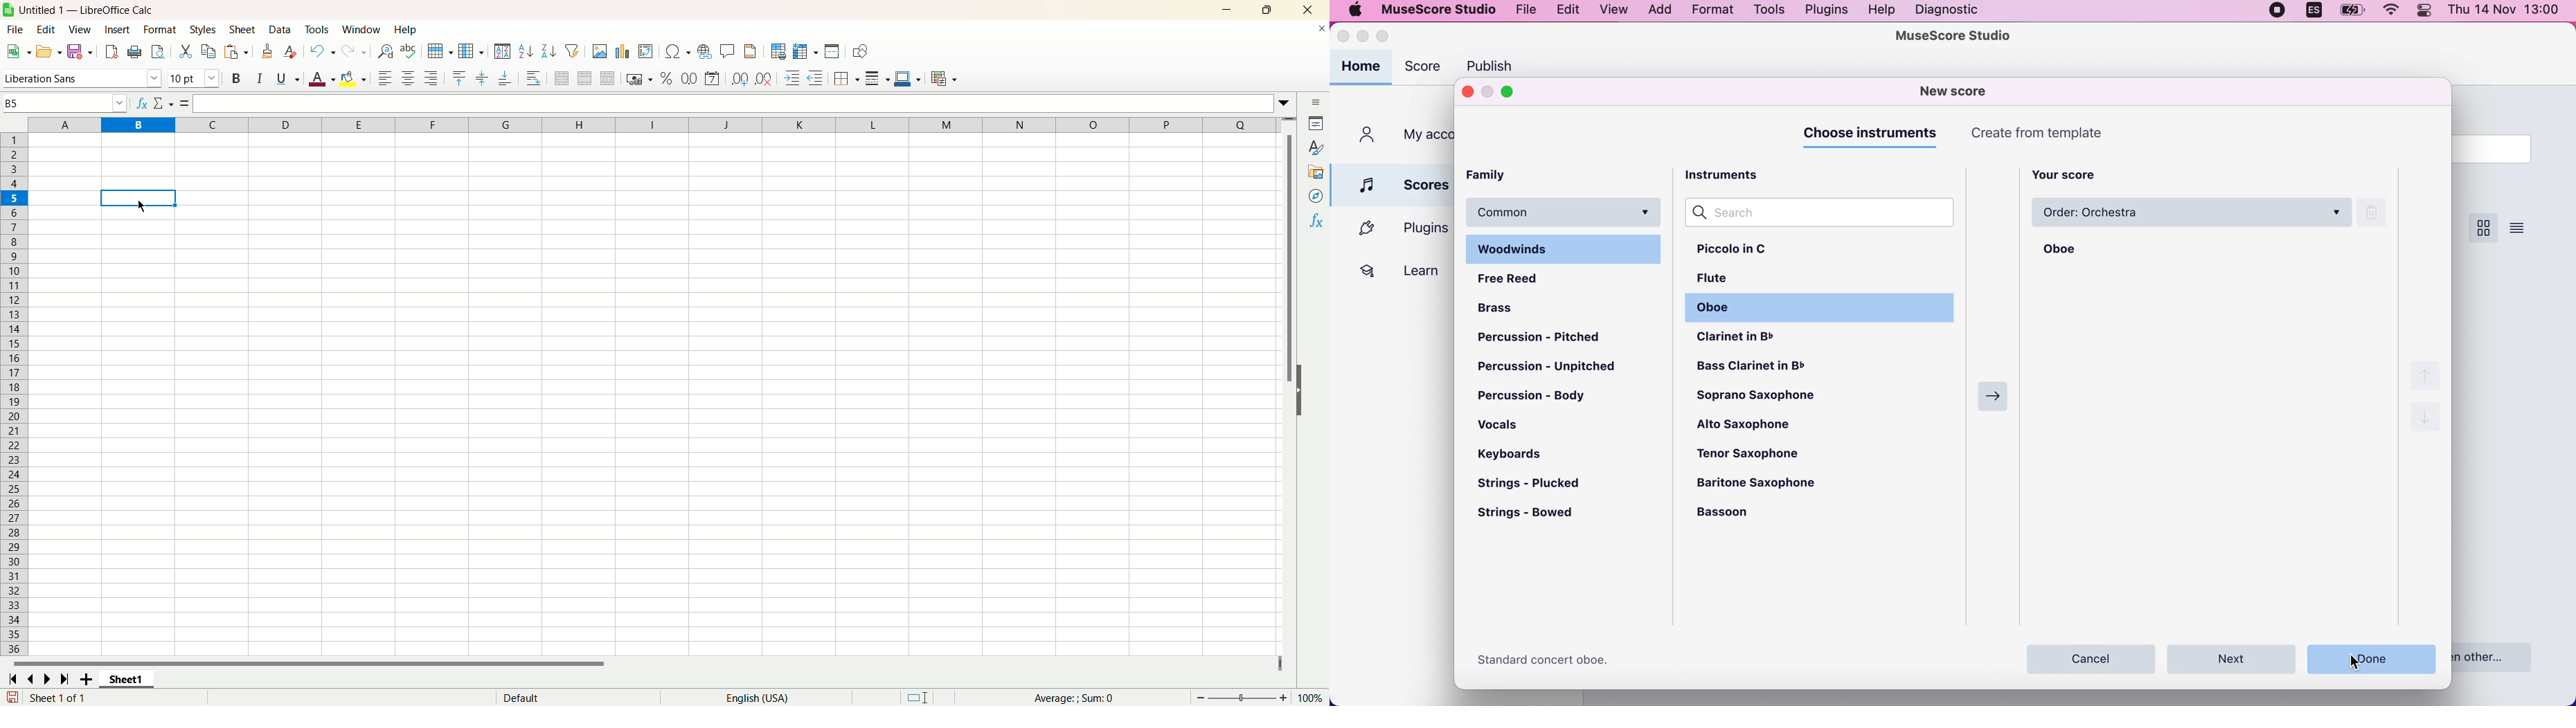 The width and height of the screenshot is (2576, 728). Describe the element at coordinates (638, 80) in the screenshot. I see `format as currency` at that location.